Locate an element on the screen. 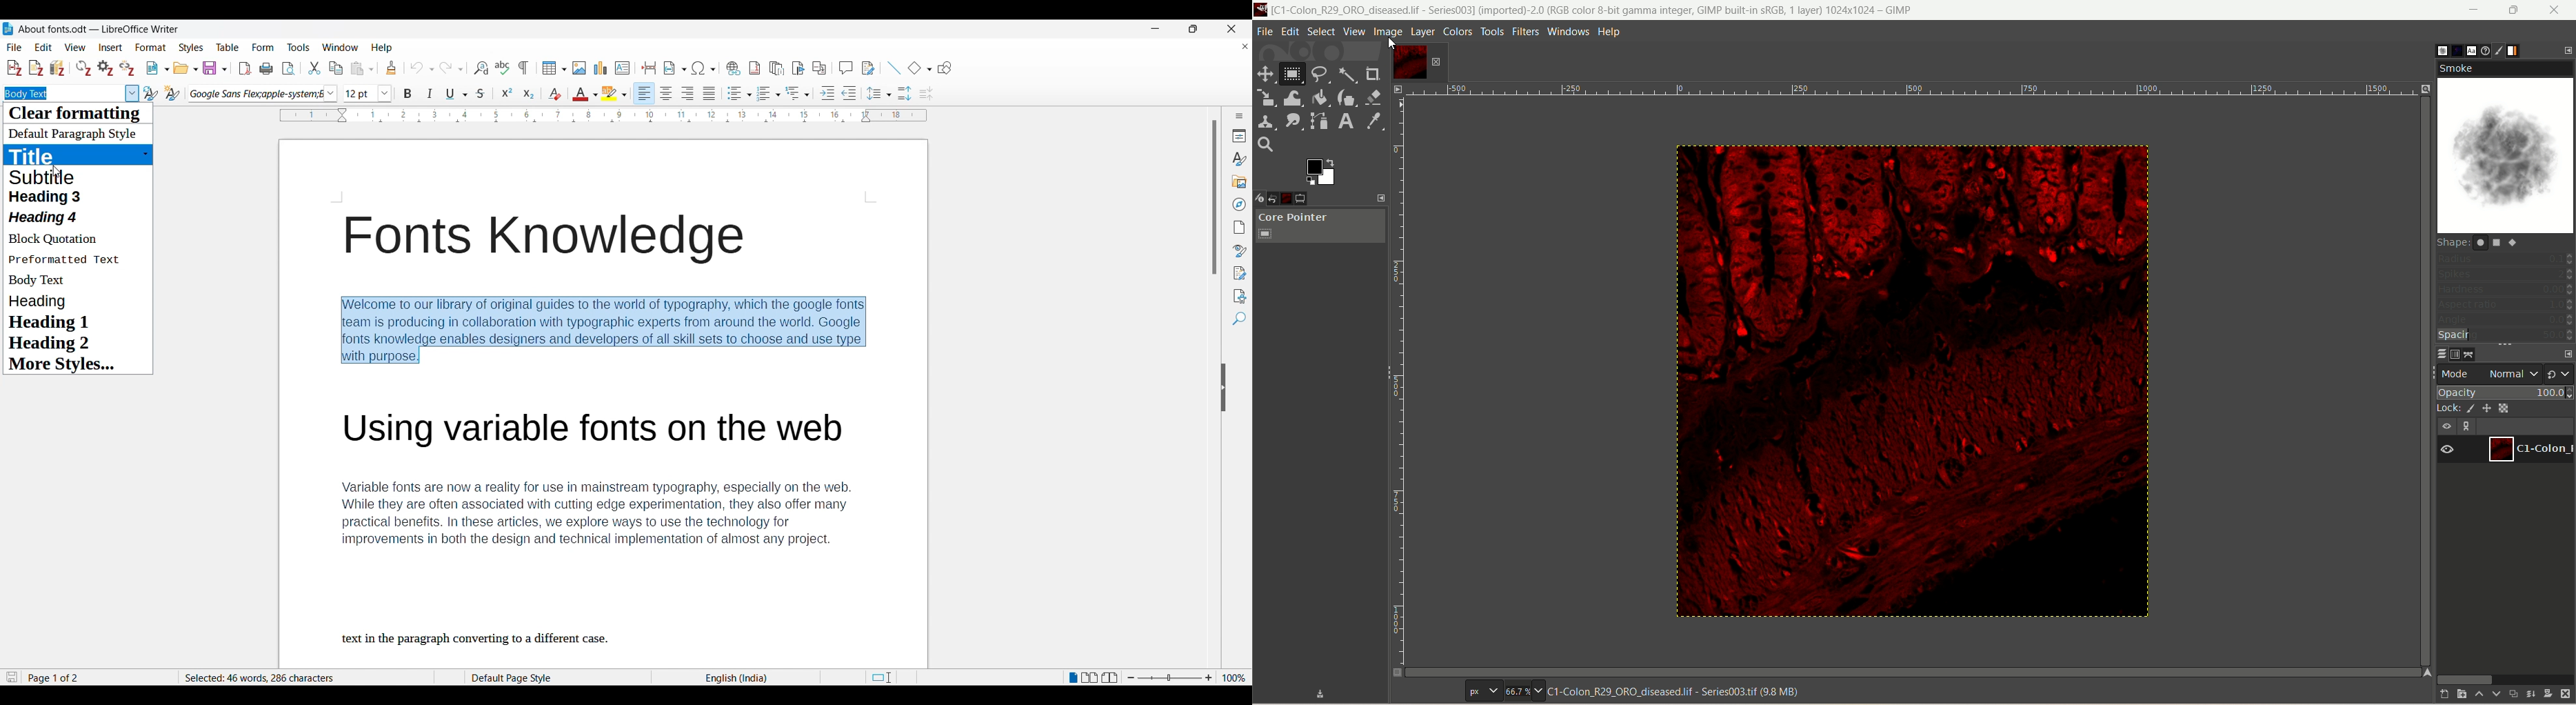  gradient is located at coordinates (2514, 51).